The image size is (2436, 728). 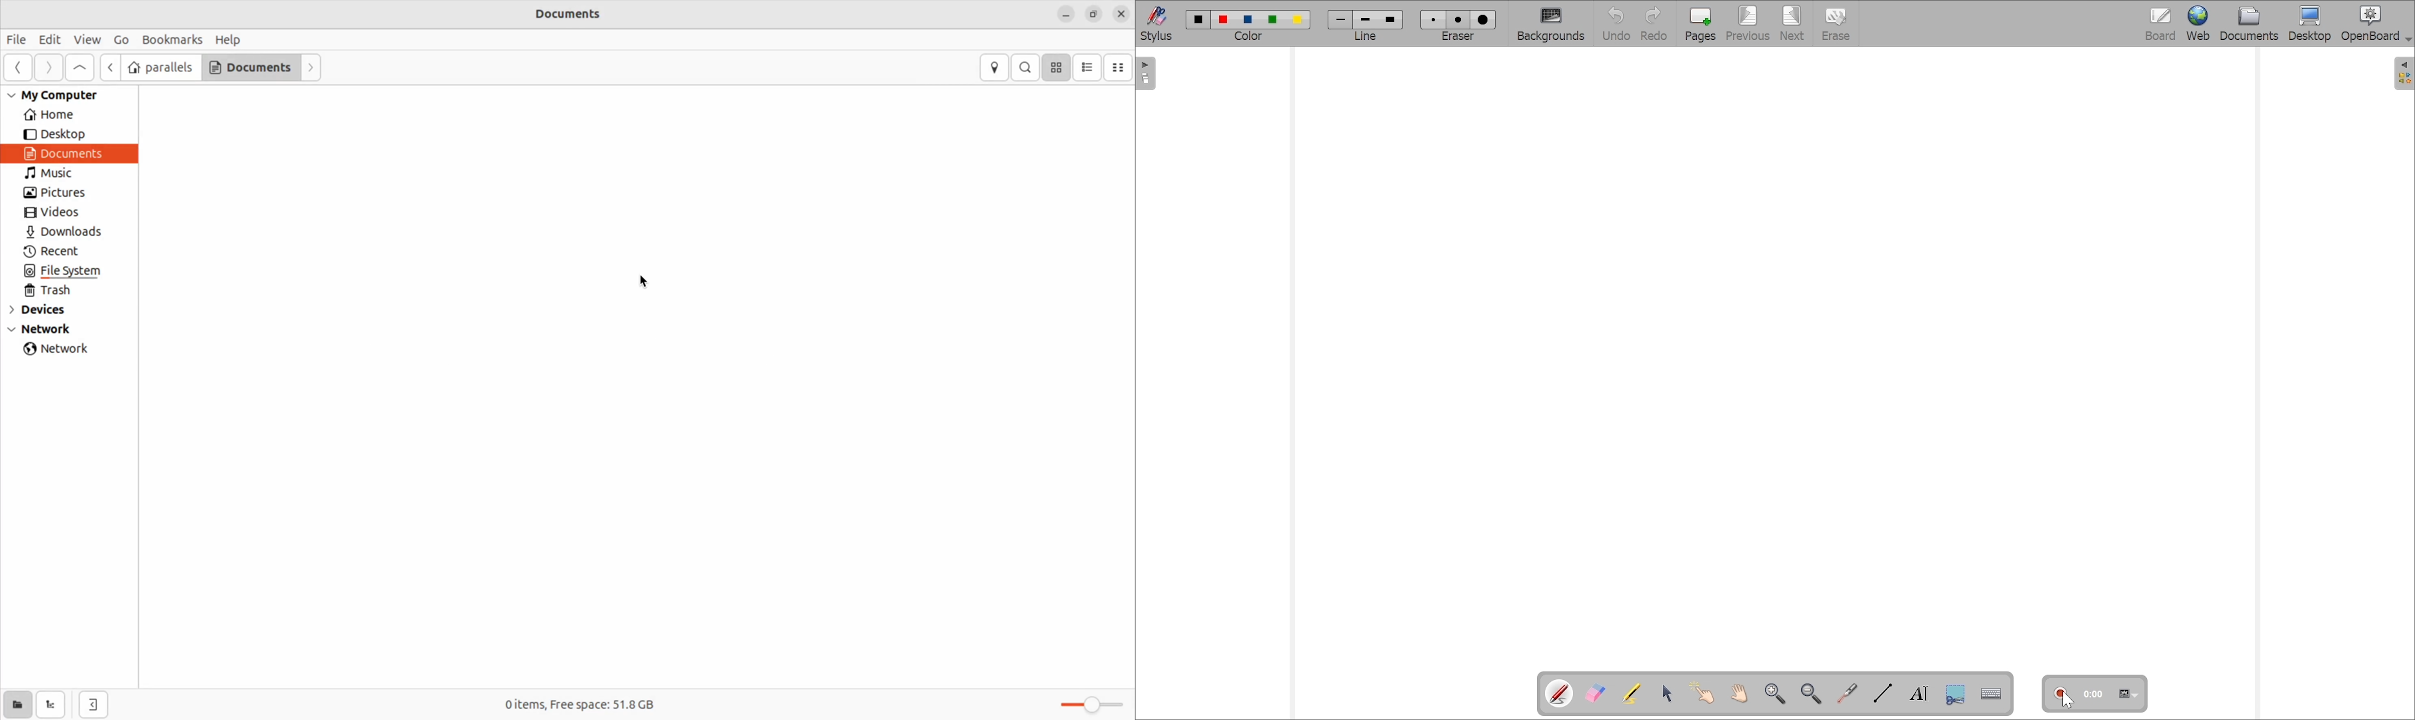 What do you see at coordinates (2160, 24) in the screenshot?
I see `bOARD` at bounding box center [2160, 24].